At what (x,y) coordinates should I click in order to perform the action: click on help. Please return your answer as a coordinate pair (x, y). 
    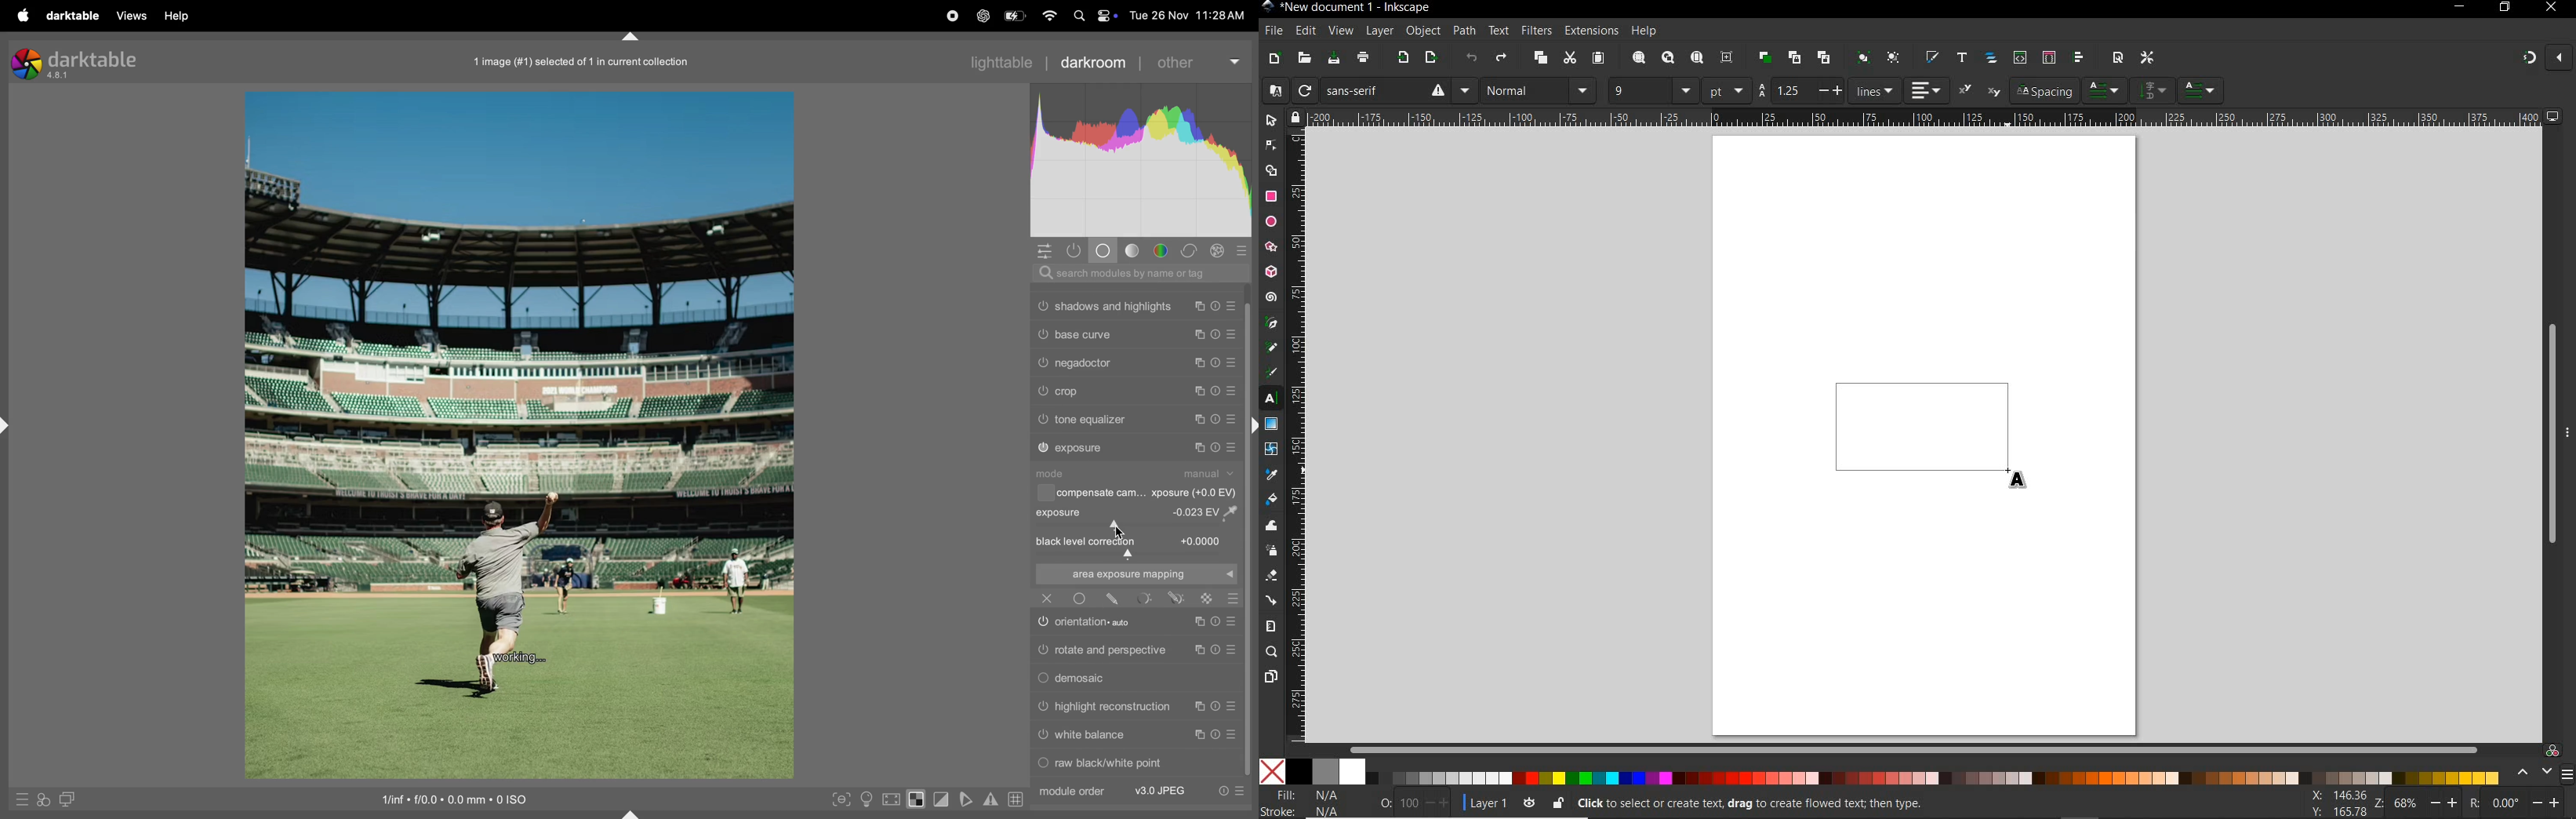
    Looking at the image, I should click on (1645, 31).